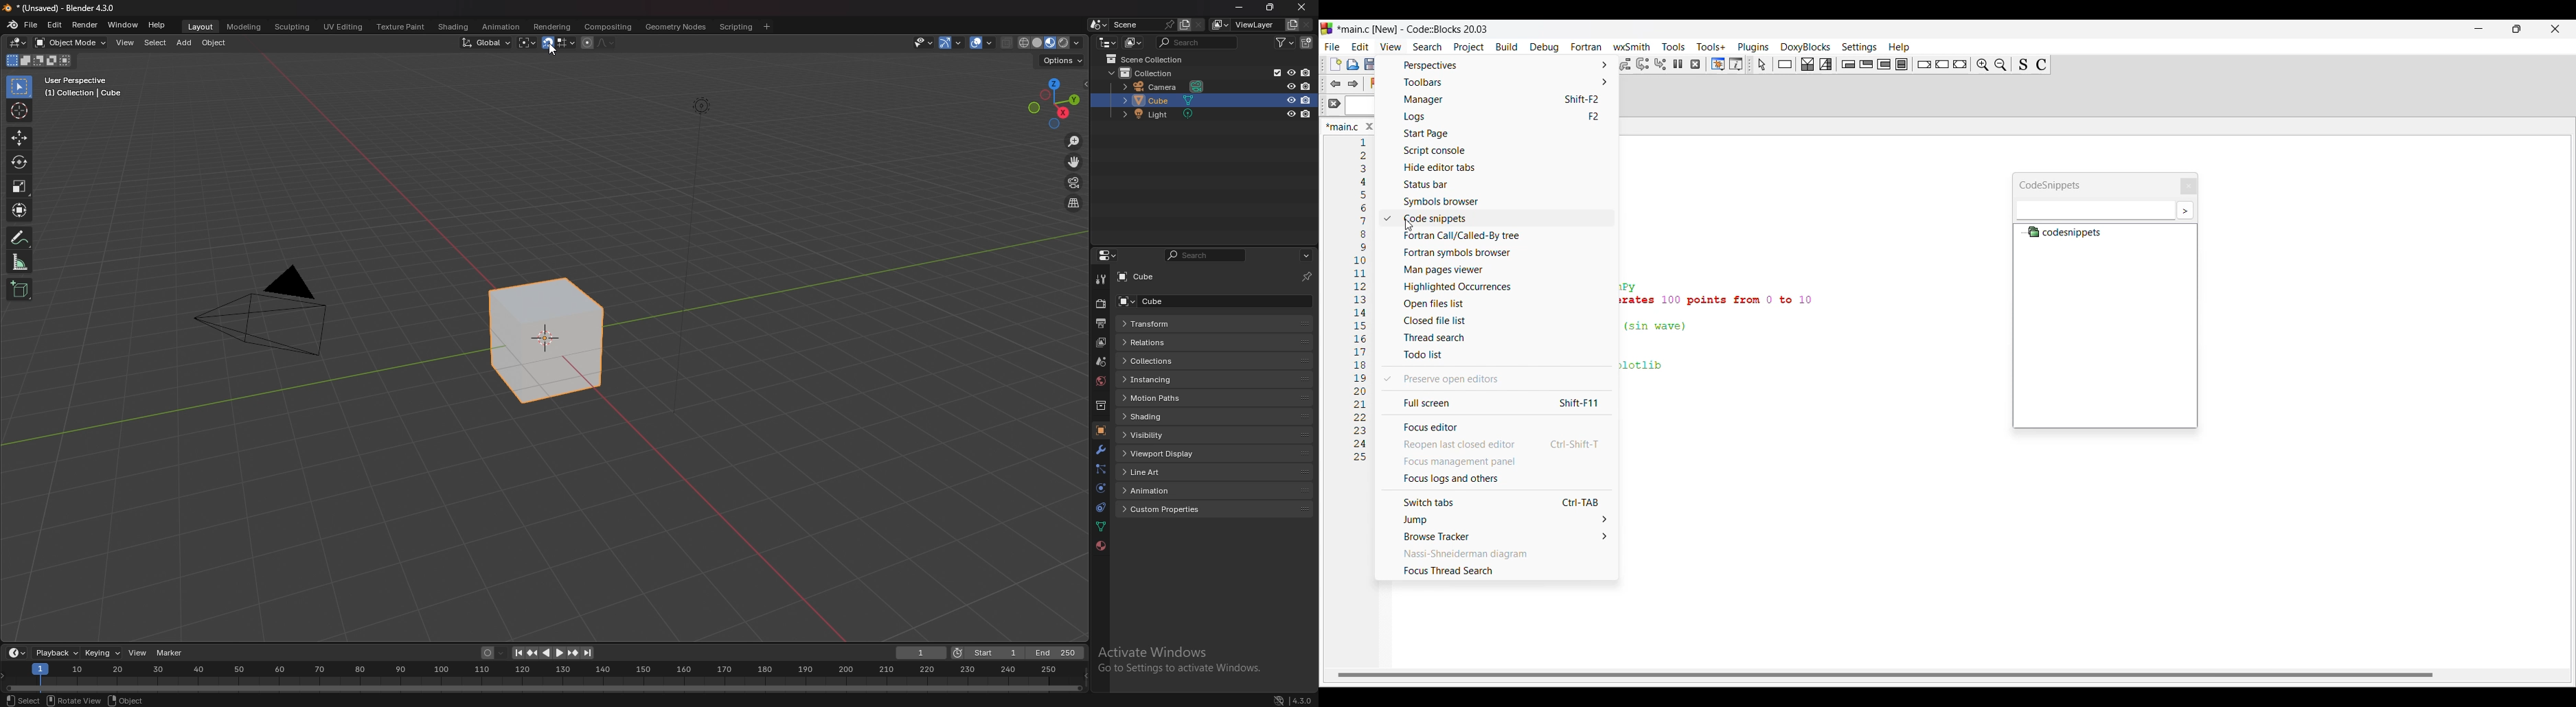 Image resolution: width=2576 pixels, height=728 pixels. Describe the element at coordinates (1064, 62) in the screenshot. I see `options` at that location.